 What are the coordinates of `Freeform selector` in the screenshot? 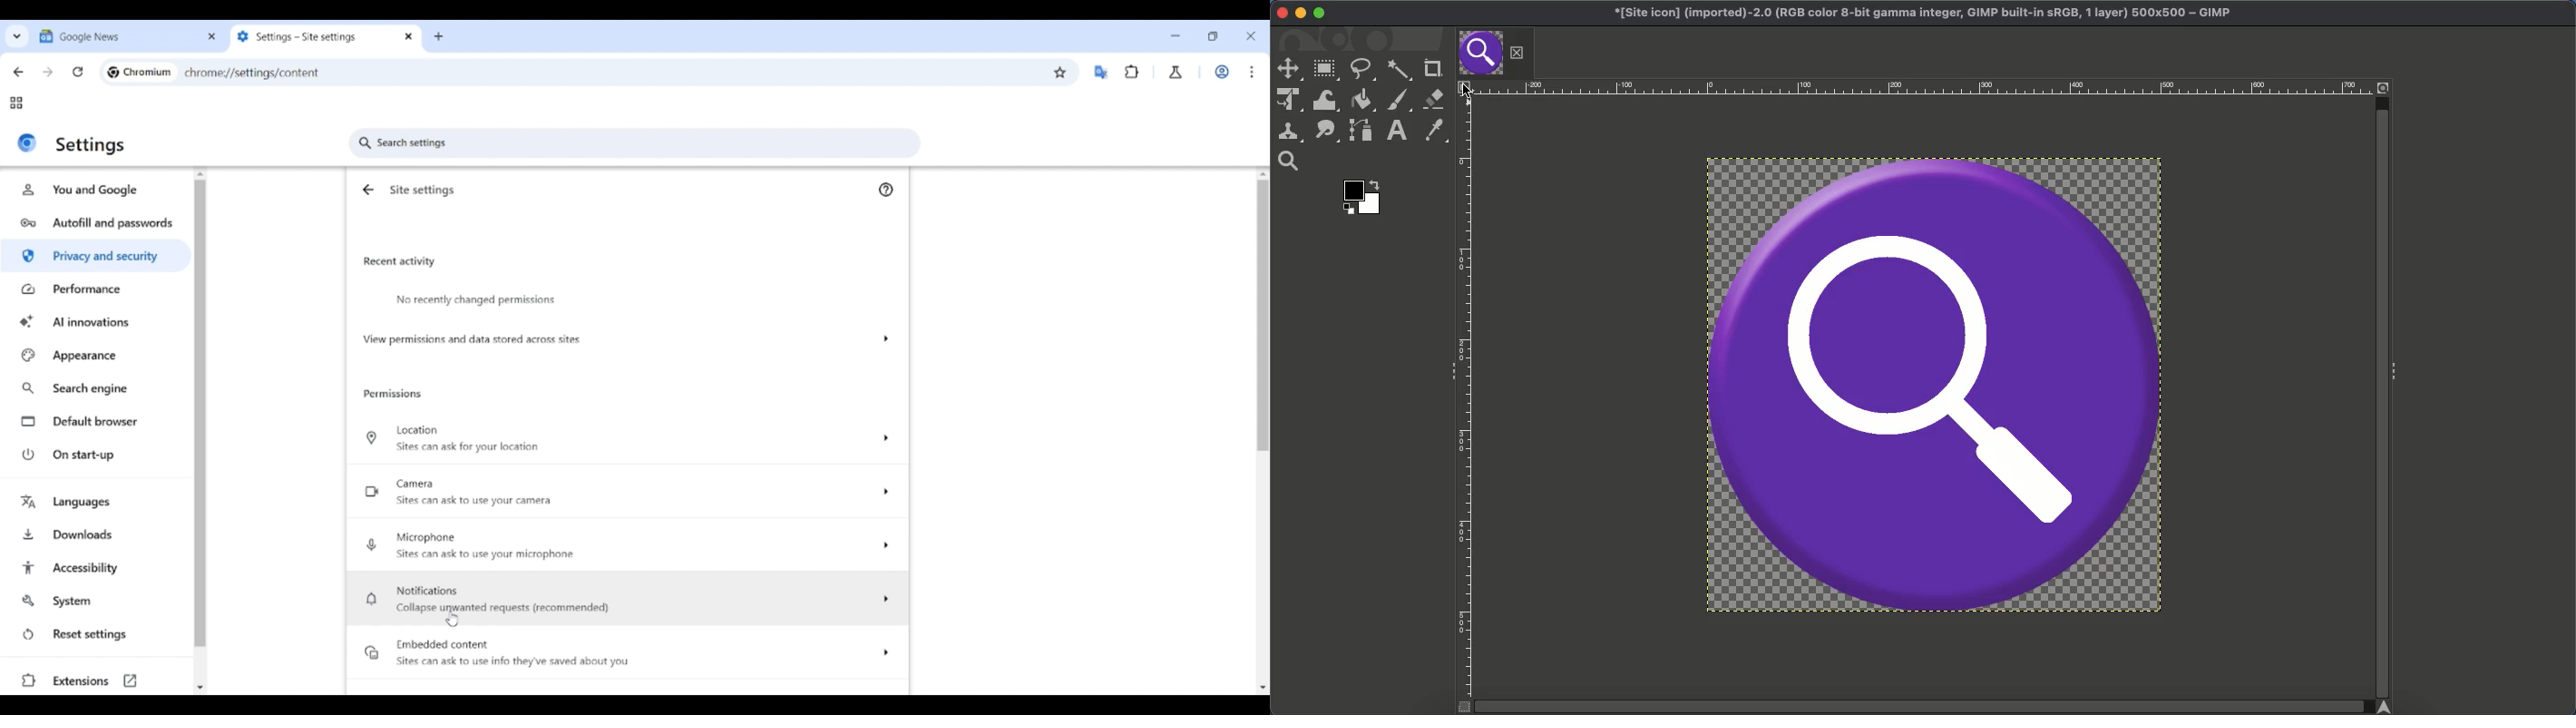 It's located at (1362, 71).